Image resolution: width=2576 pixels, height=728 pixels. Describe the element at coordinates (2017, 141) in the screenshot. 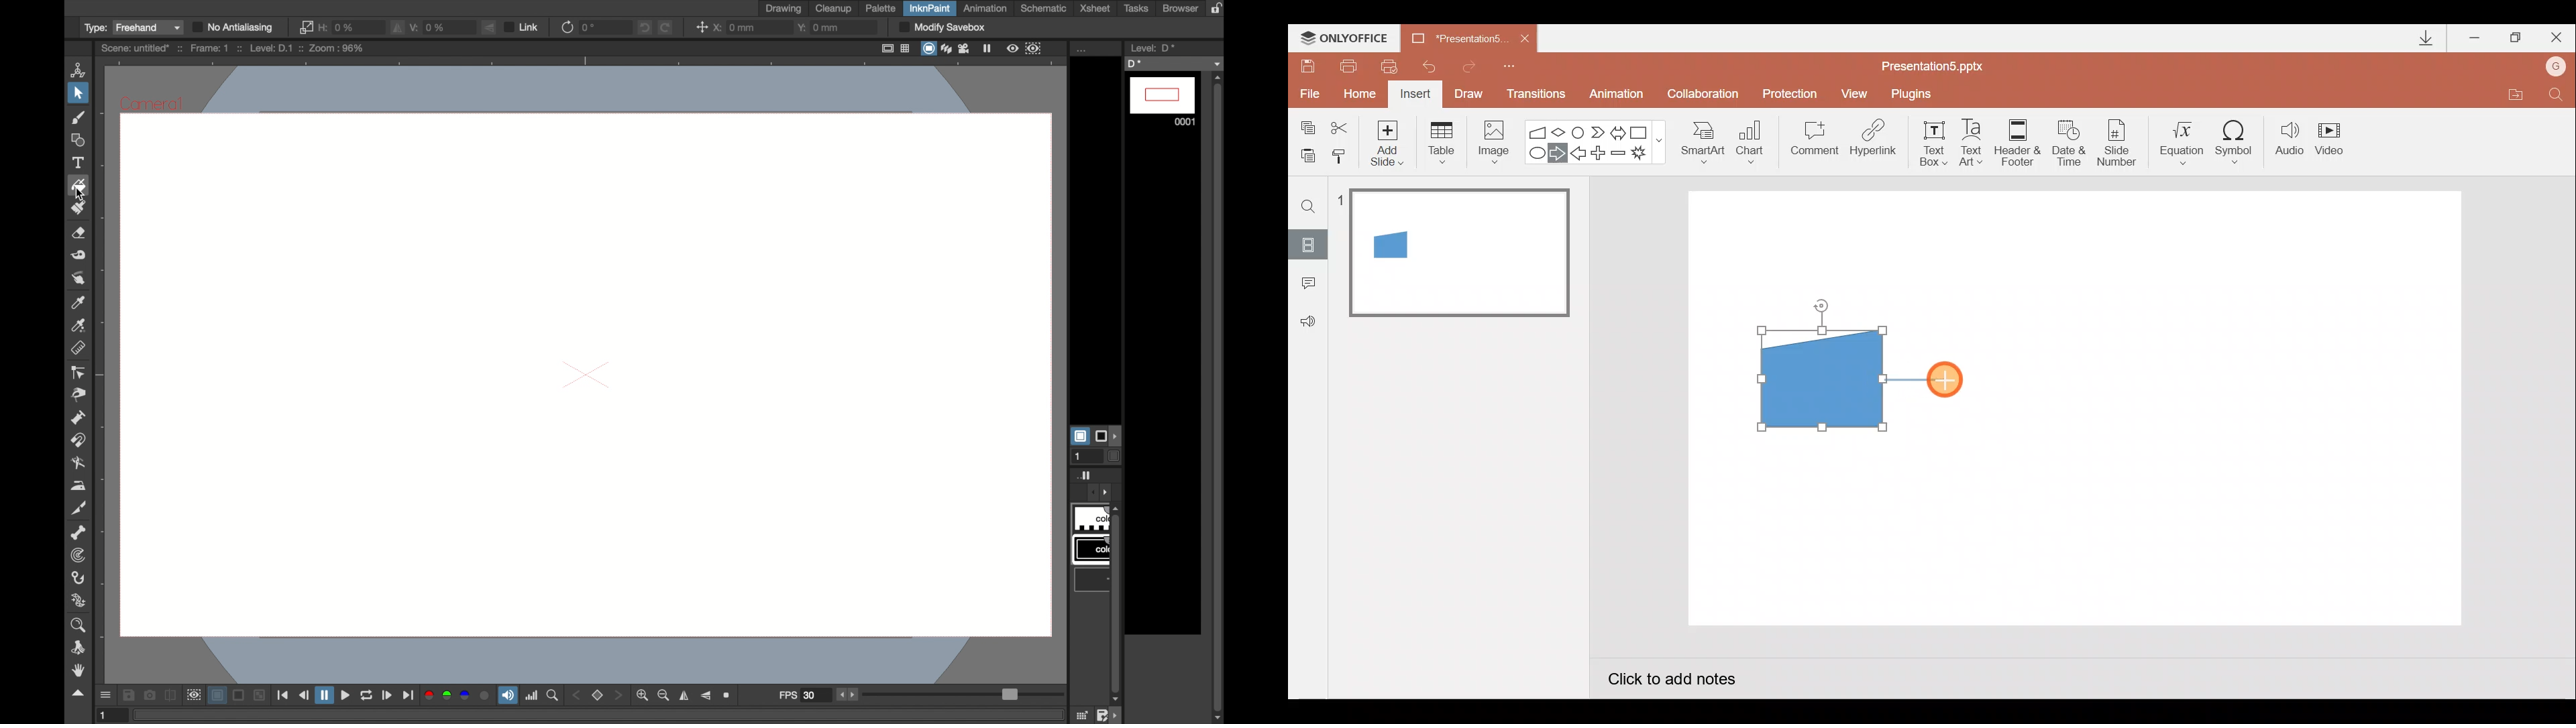

I see `Header & footer` at that location.